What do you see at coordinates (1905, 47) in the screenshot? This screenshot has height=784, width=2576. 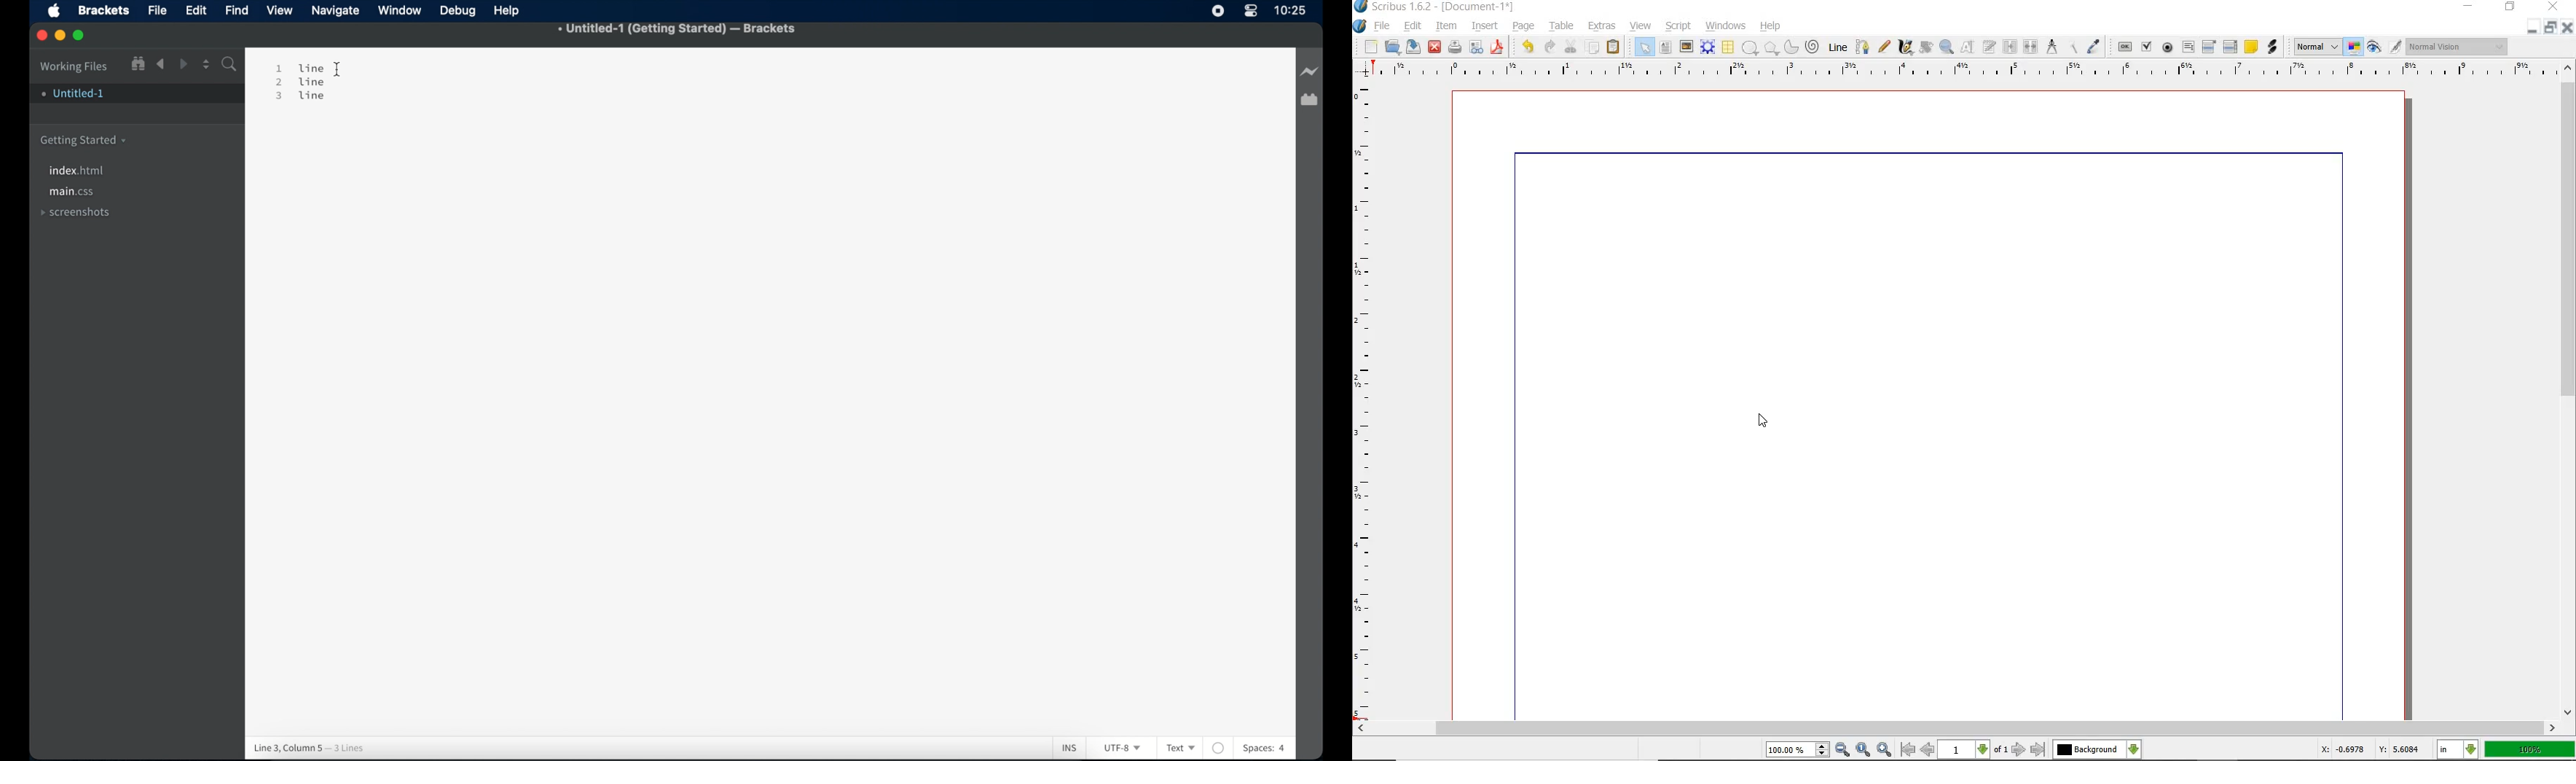 I see `CALLIGRAPHIC LINE` at bounding box center [1905, 47].